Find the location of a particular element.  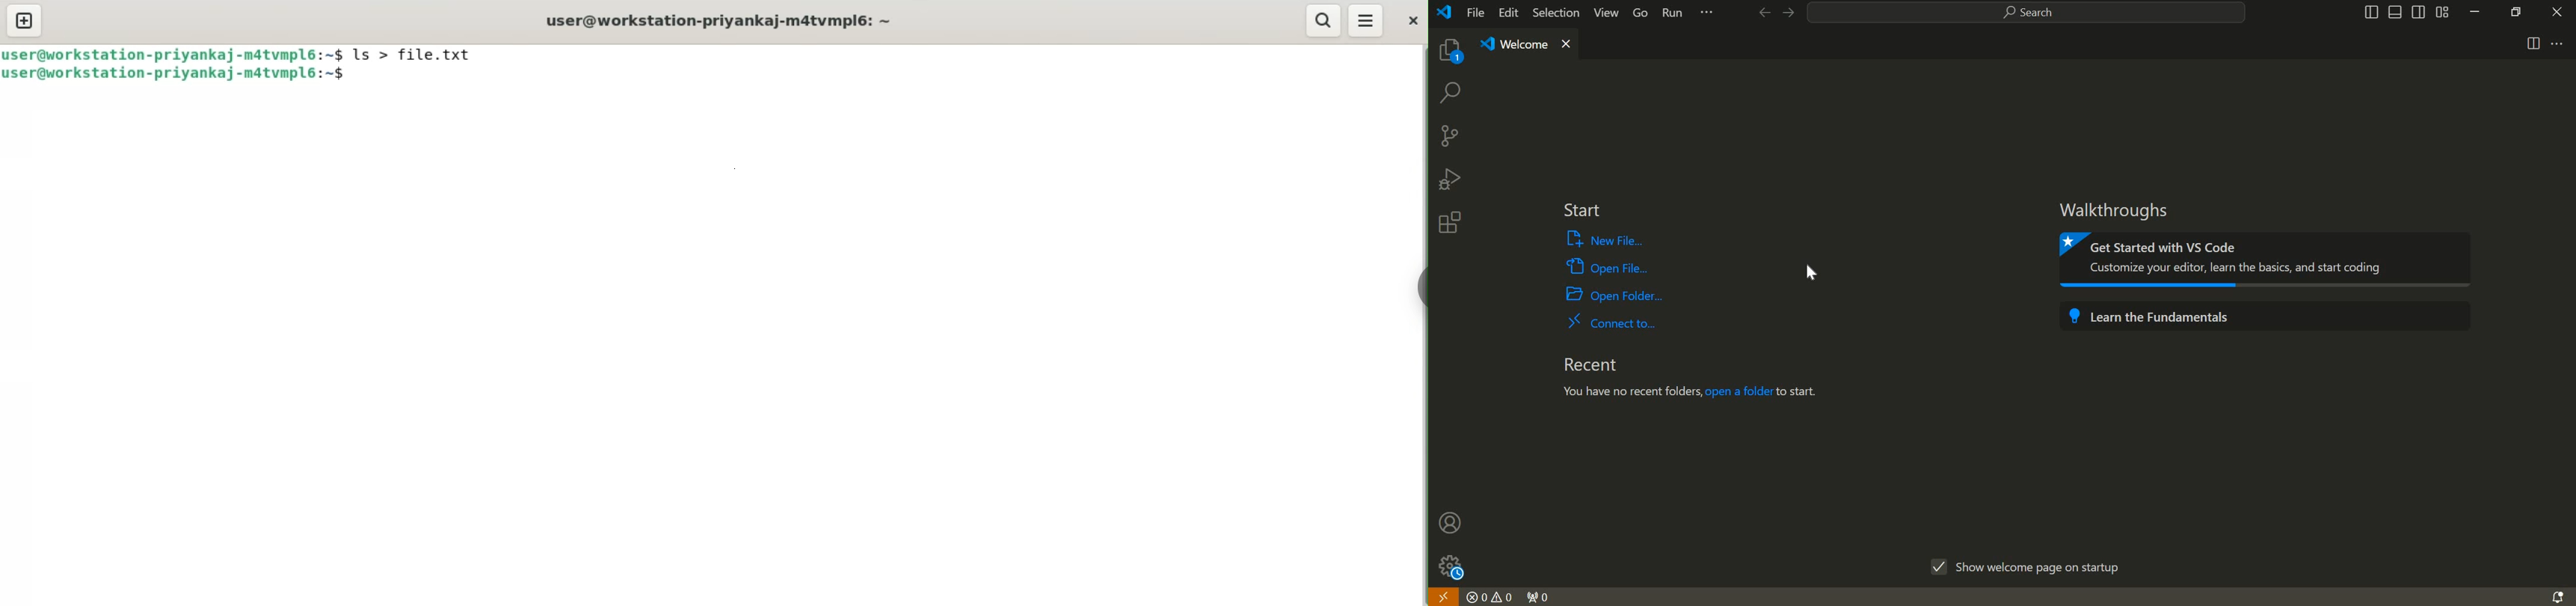

ls > file.txt is located at coordinates (422, 56).